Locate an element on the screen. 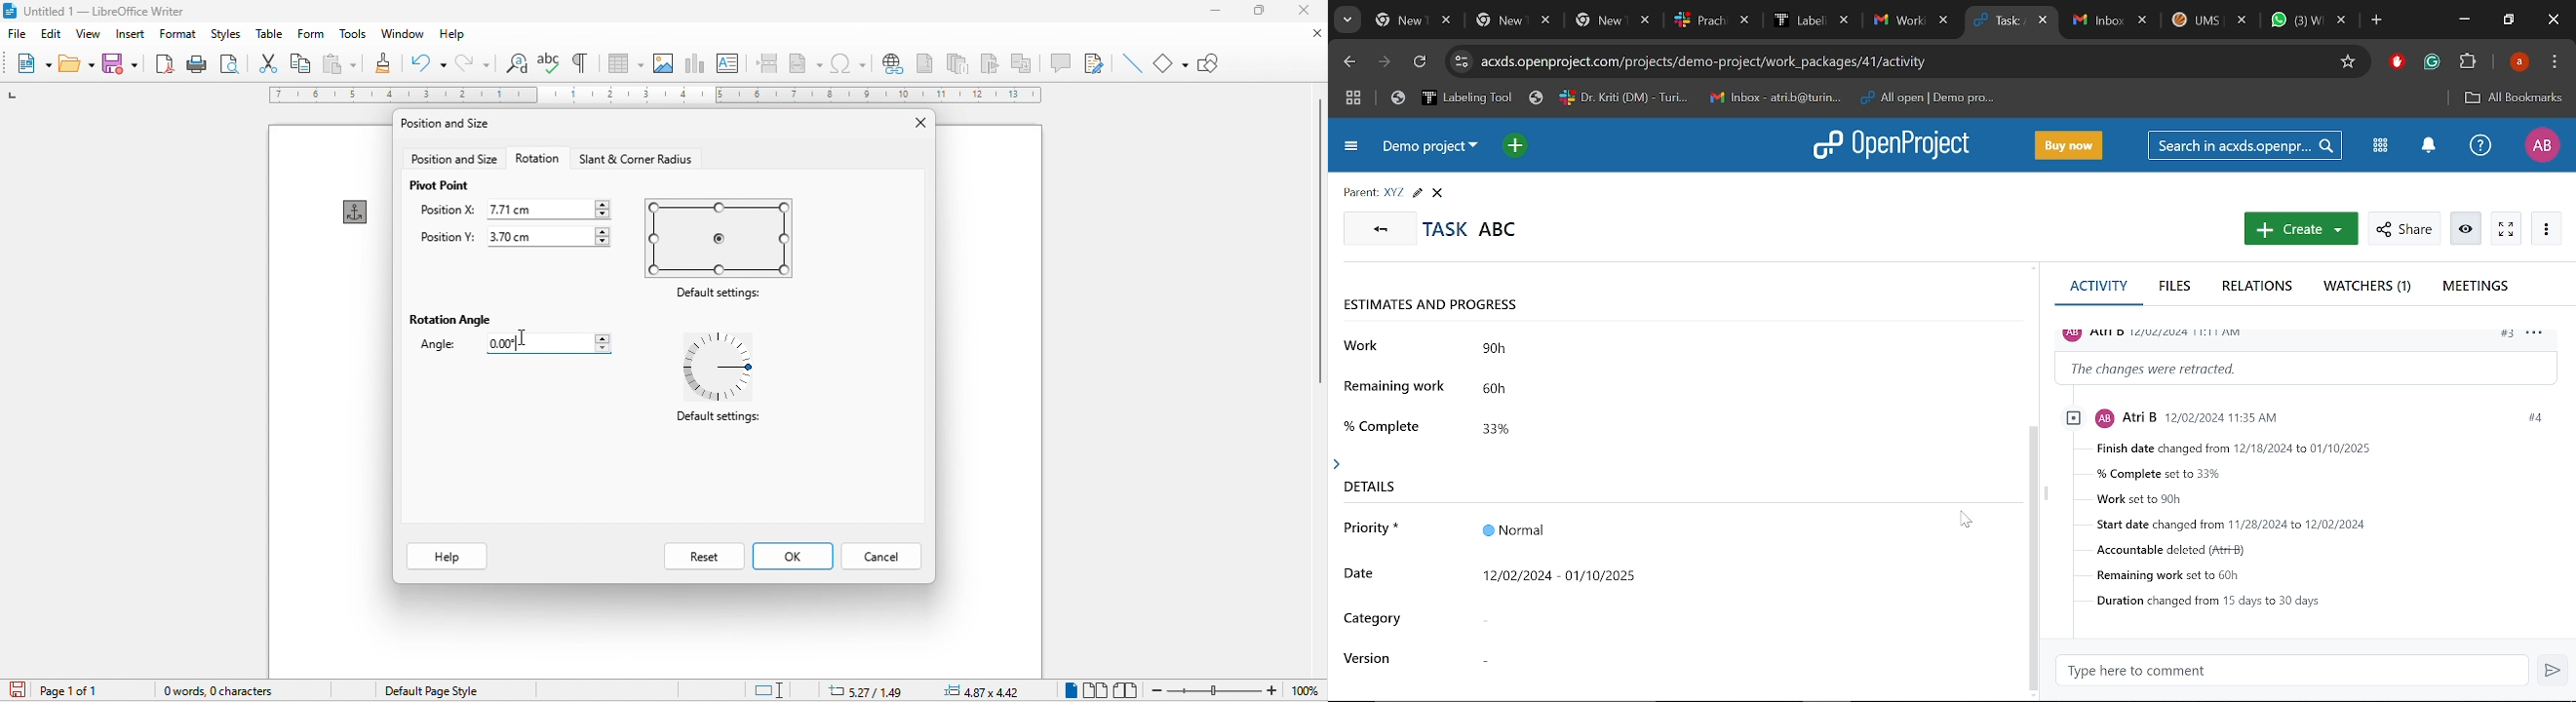 Image resolution: width=2576 pixels, height=728 pixels. GO back is located at coordinates (1377, 227).